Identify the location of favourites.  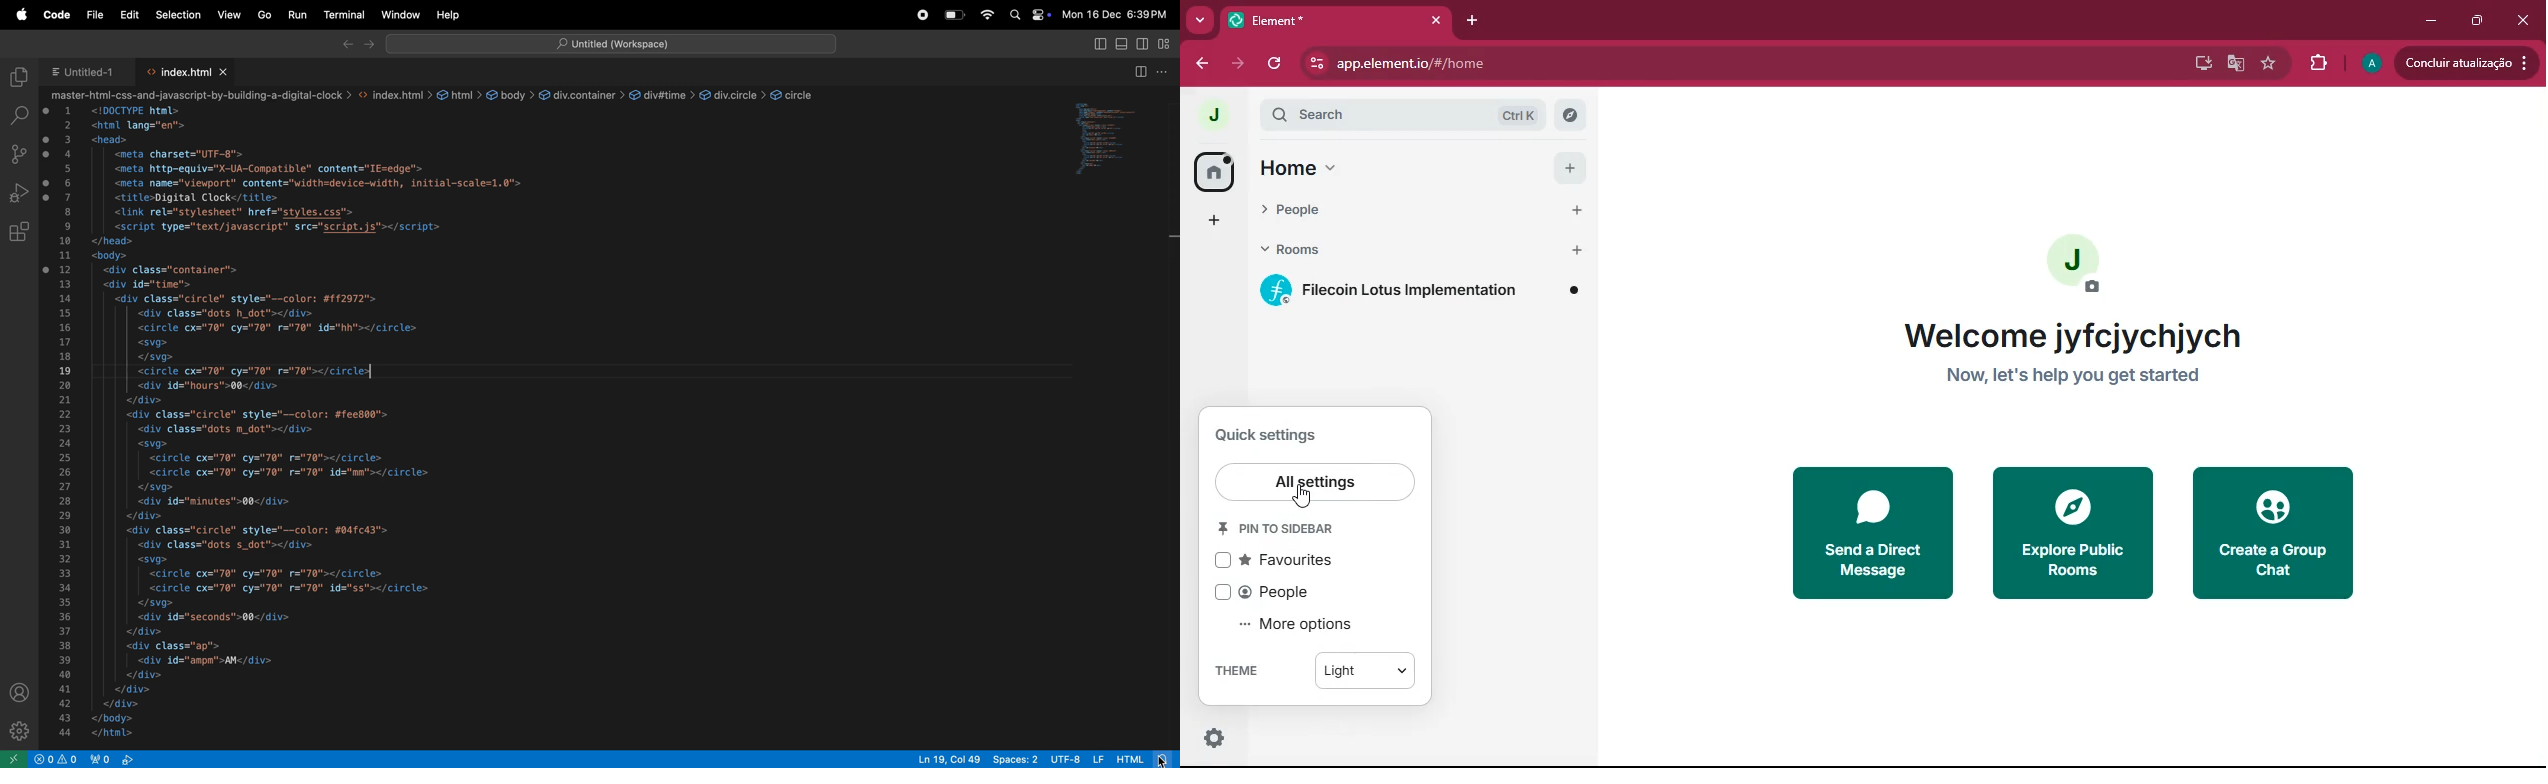
(1300, 560).